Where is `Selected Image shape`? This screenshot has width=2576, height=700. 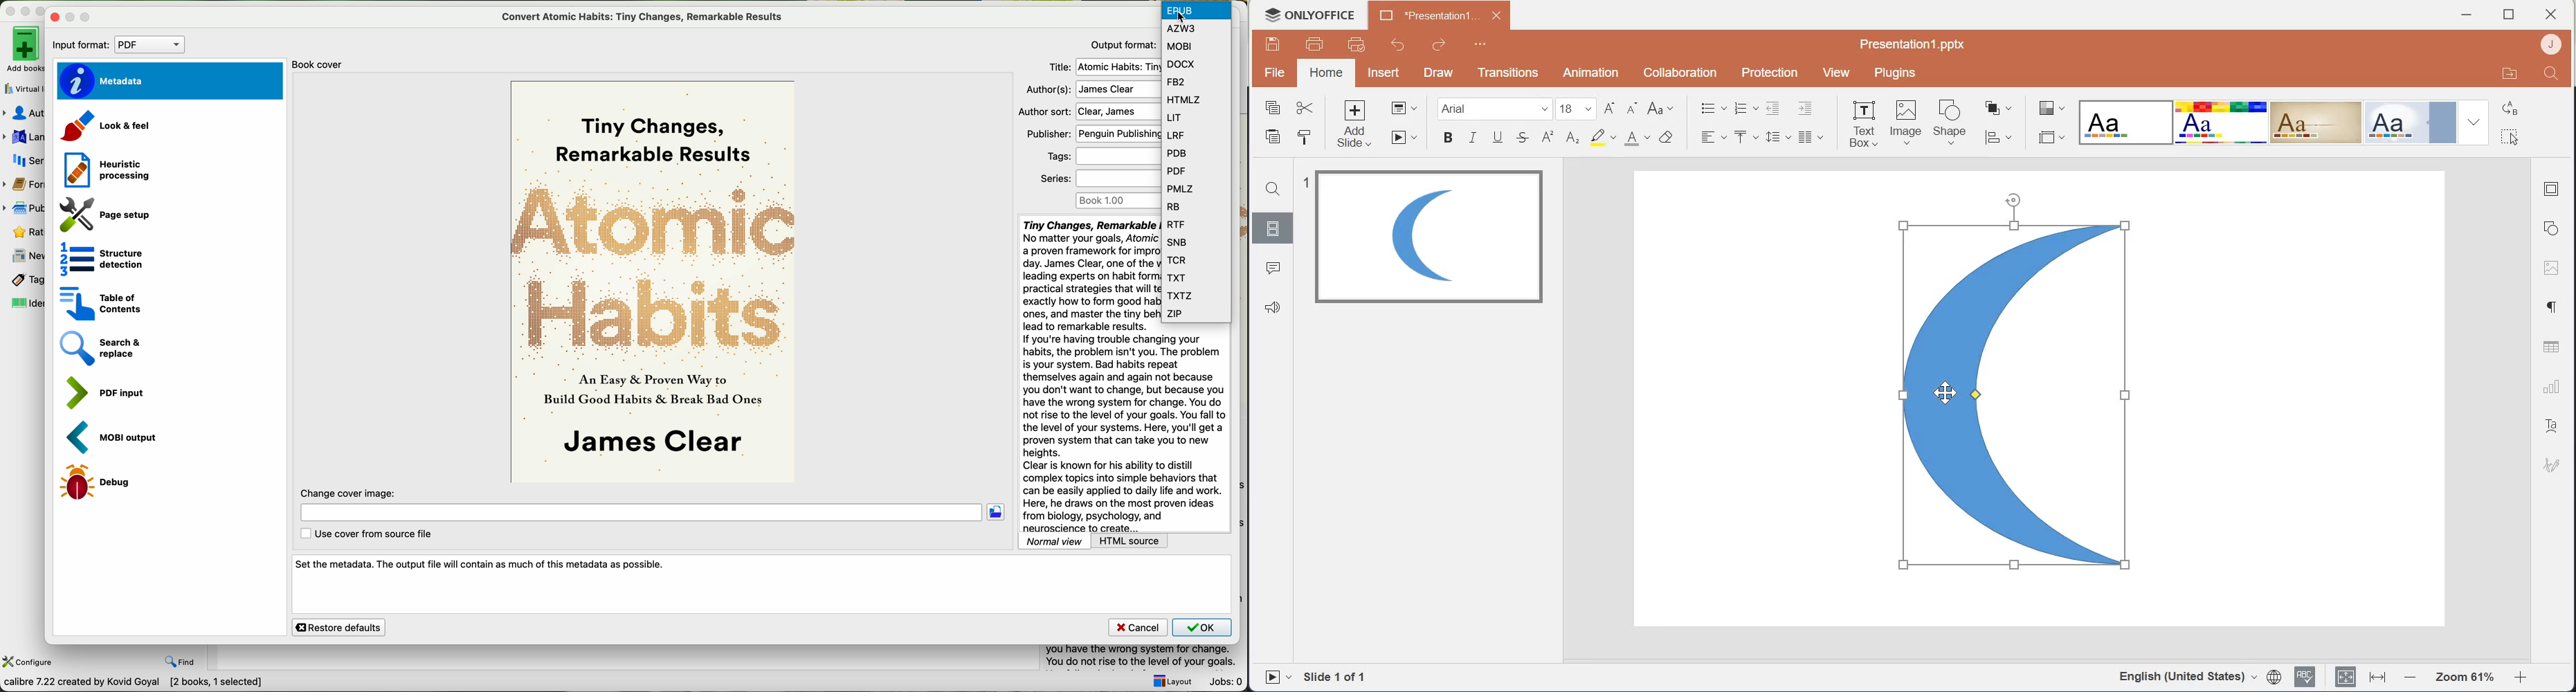
Selected Image shape is located at coordinates (2016, 386).